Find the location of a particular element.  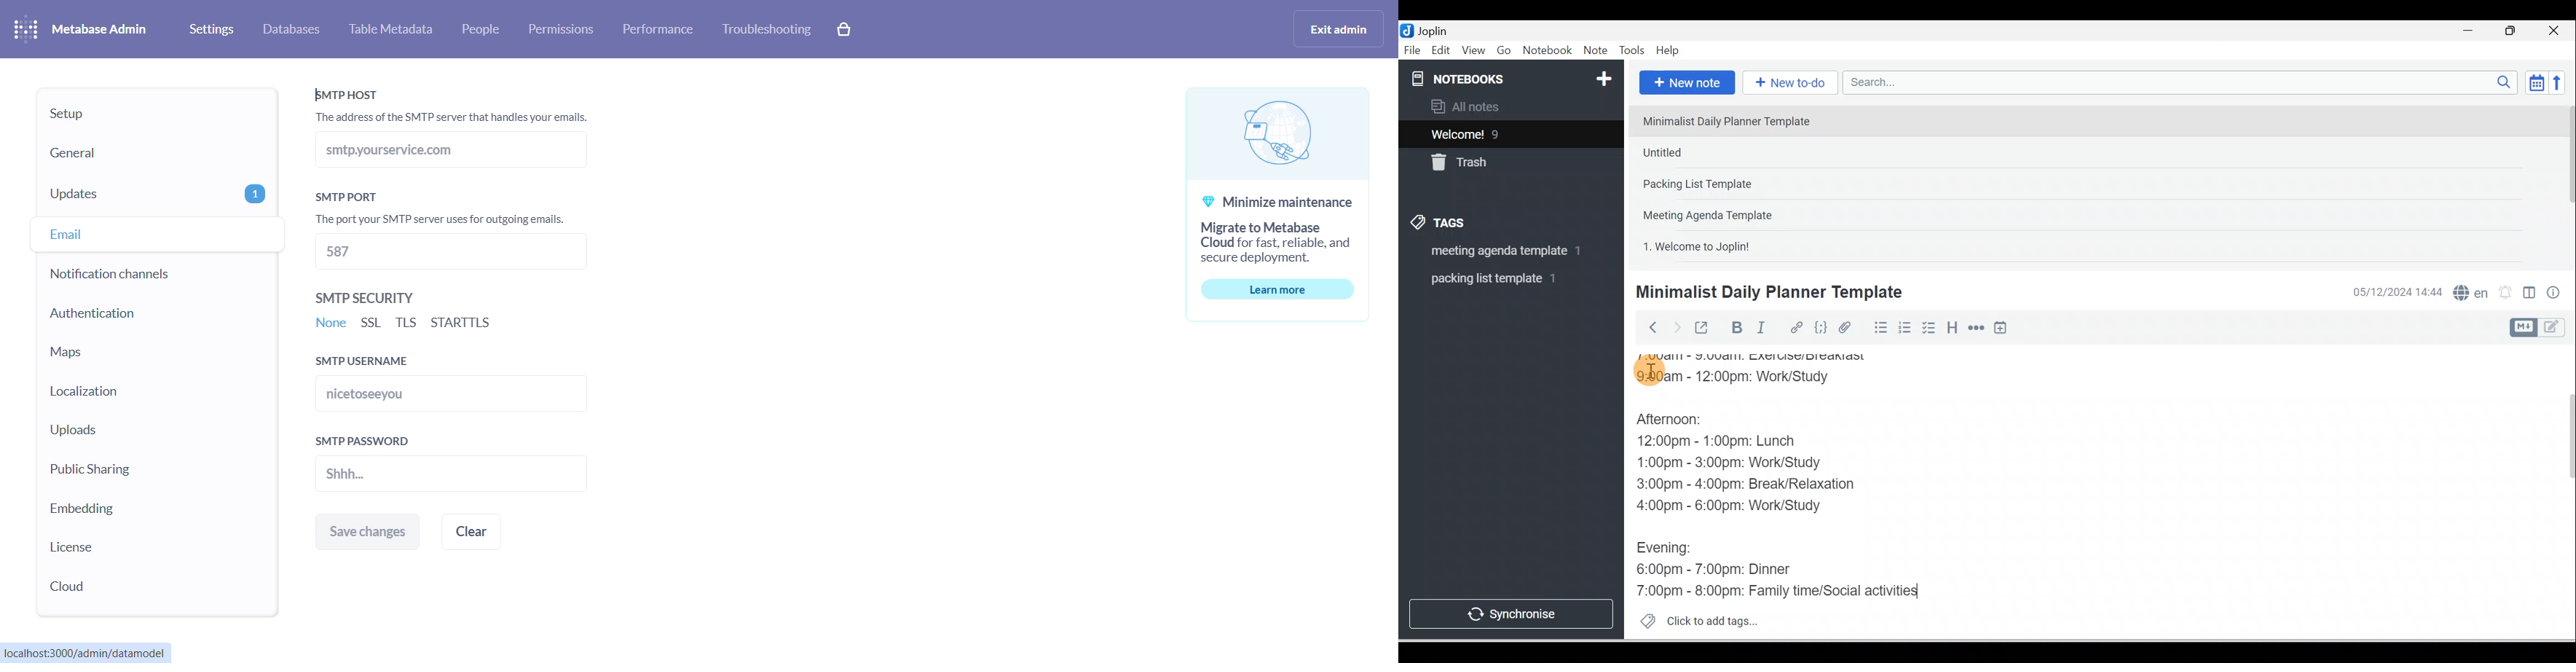

Evening: is located at coordinates (1673, 549).